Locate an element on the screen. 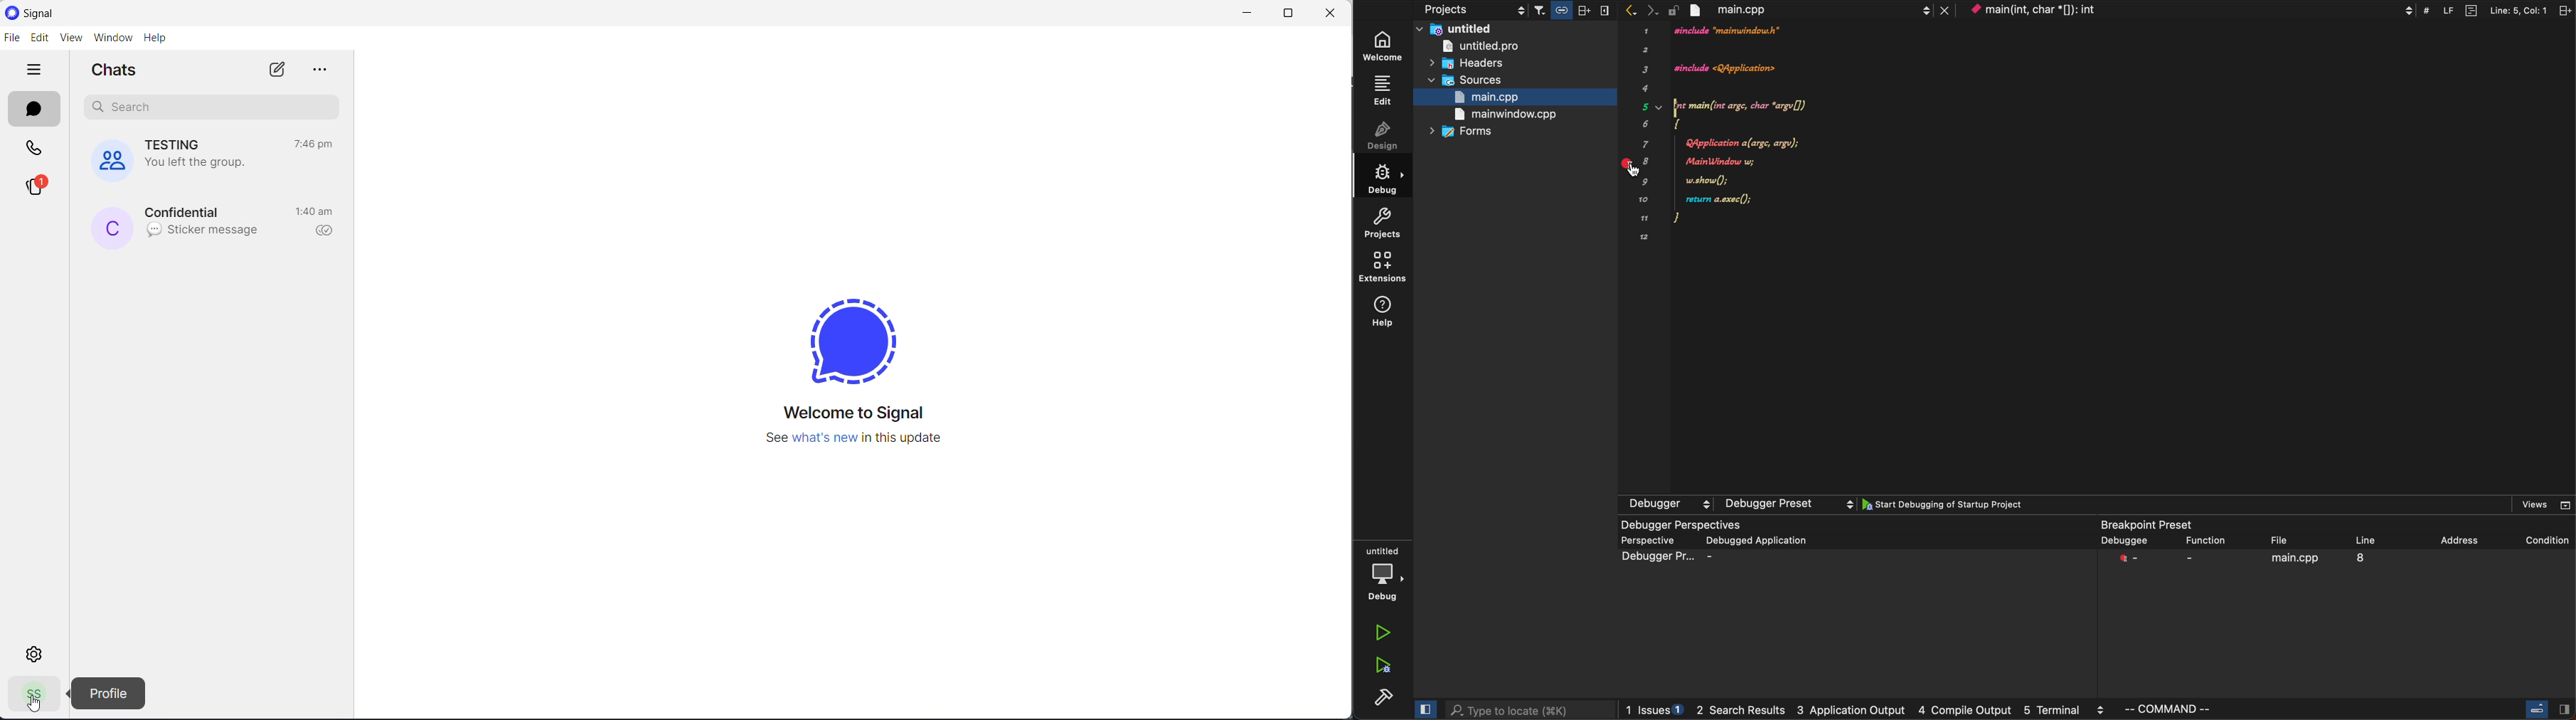 This screenshot has width=2576, height=728. search is located at coordinates (1529, 708).